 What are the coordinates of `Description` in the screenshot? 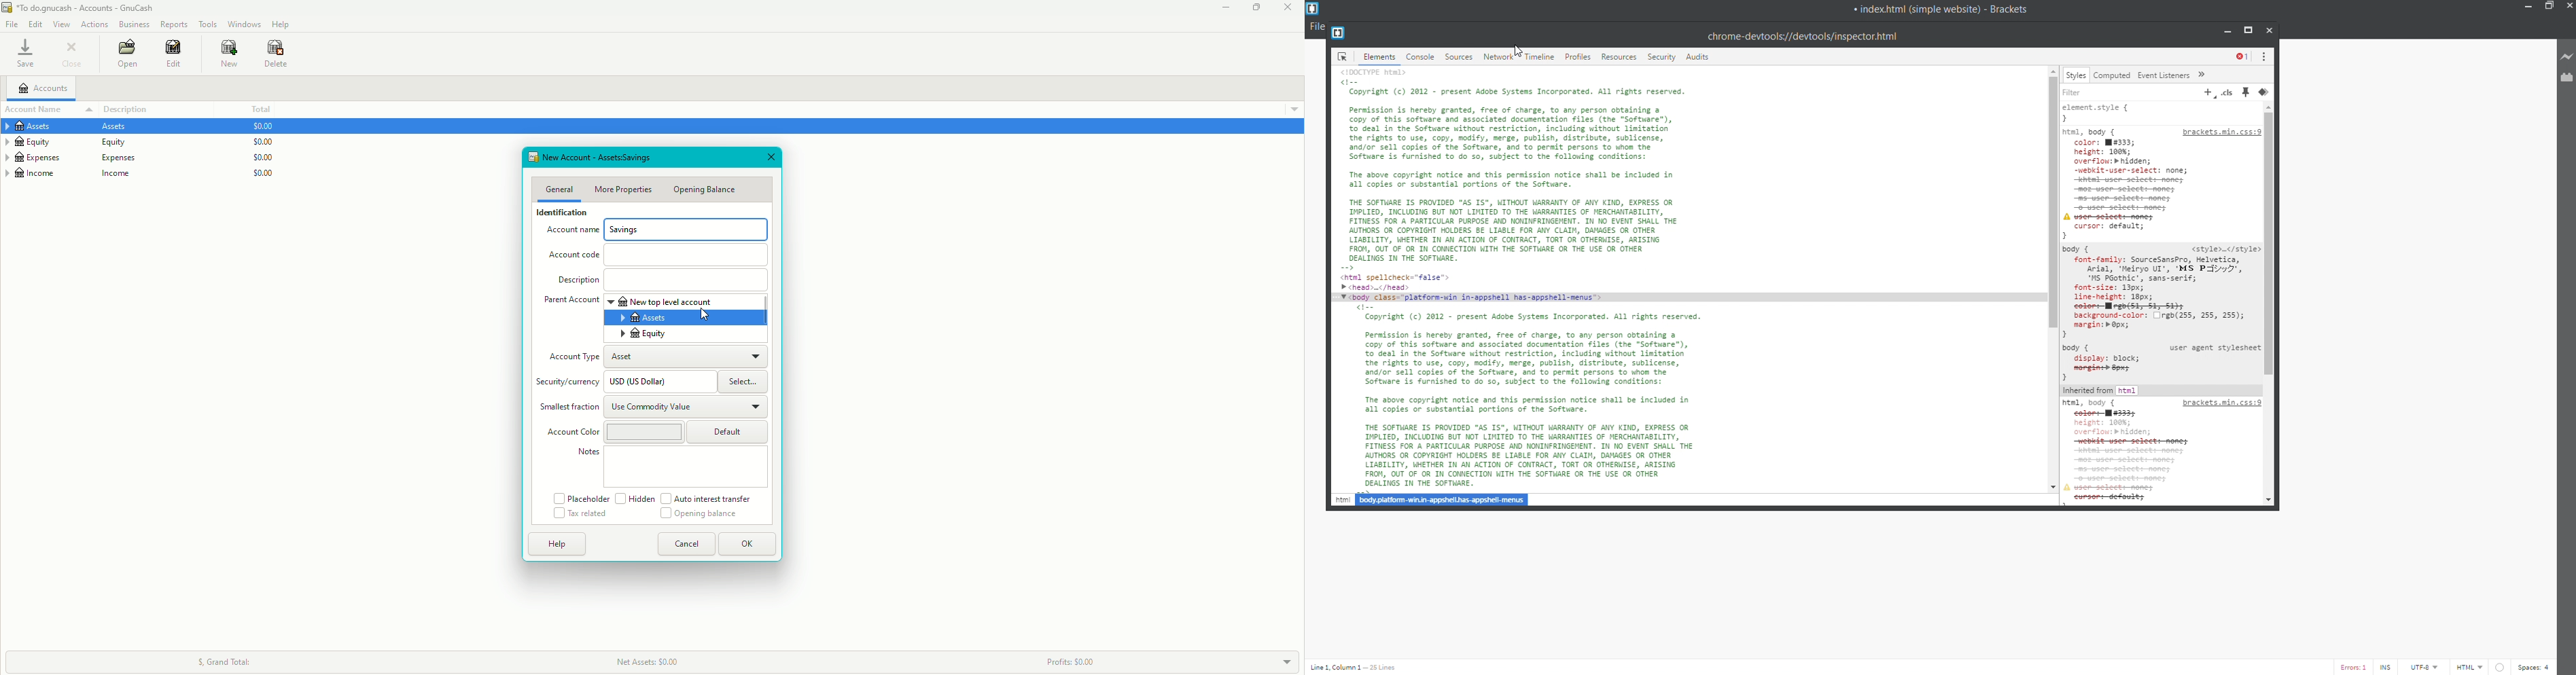 It's located at (578, 281).